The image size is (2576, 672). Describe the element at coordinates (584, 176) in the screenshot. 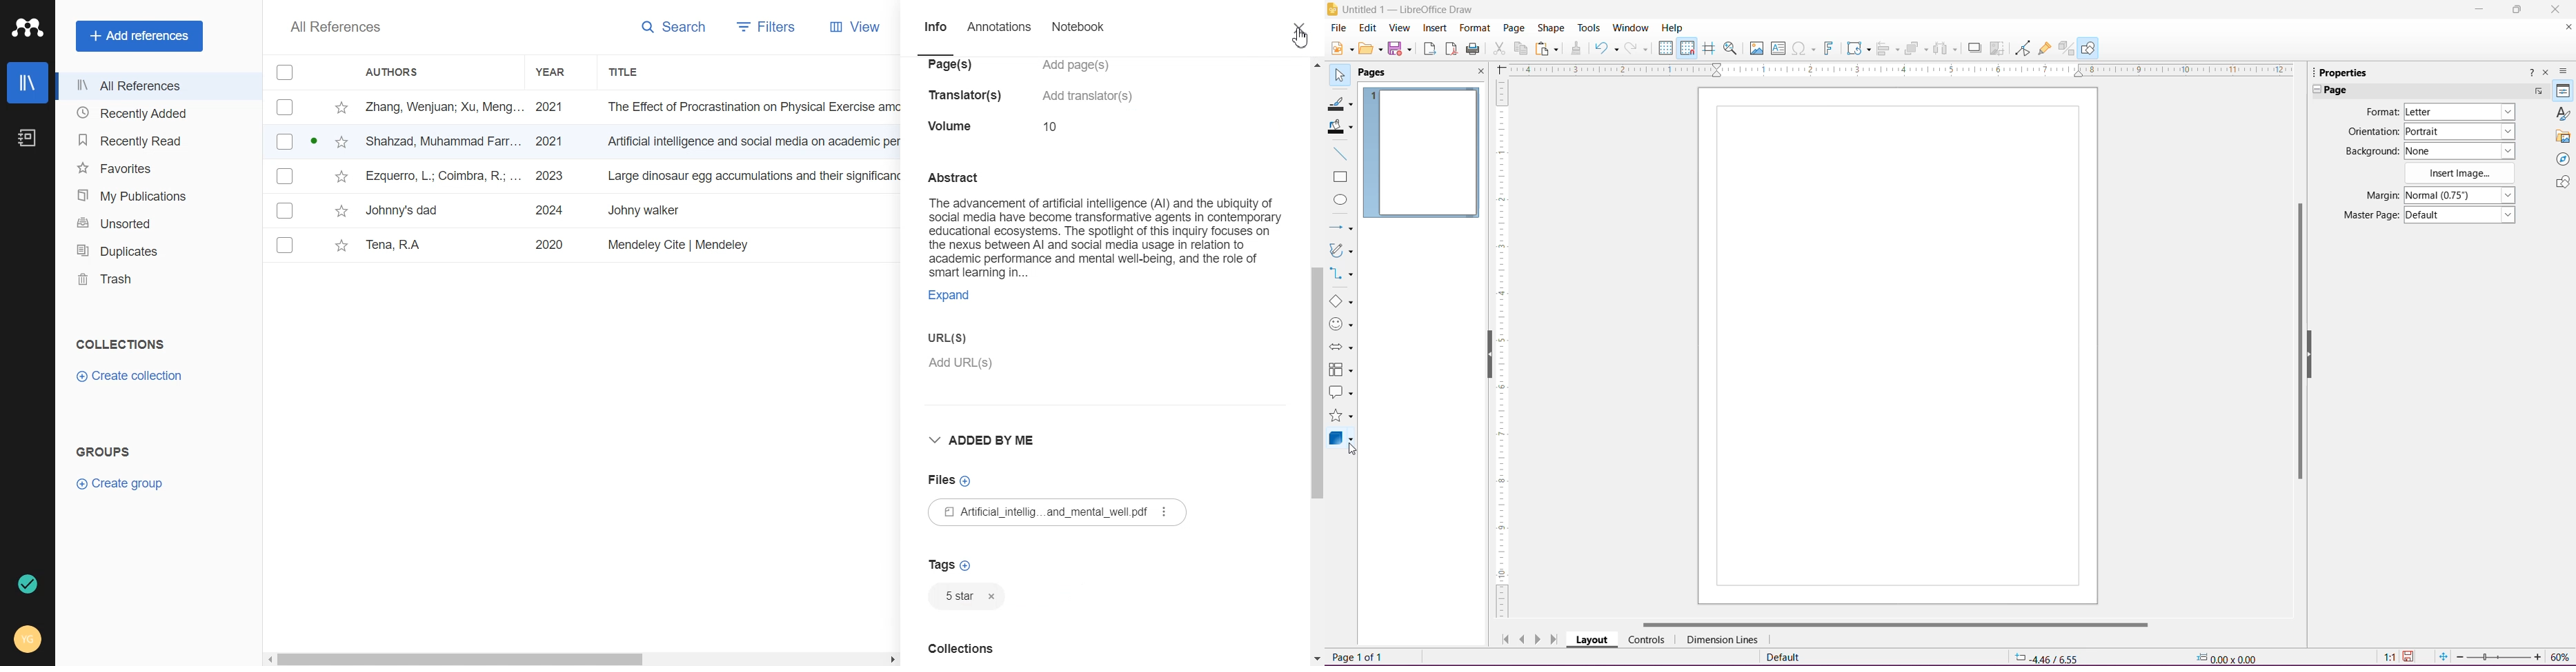

I see `File` at that location.